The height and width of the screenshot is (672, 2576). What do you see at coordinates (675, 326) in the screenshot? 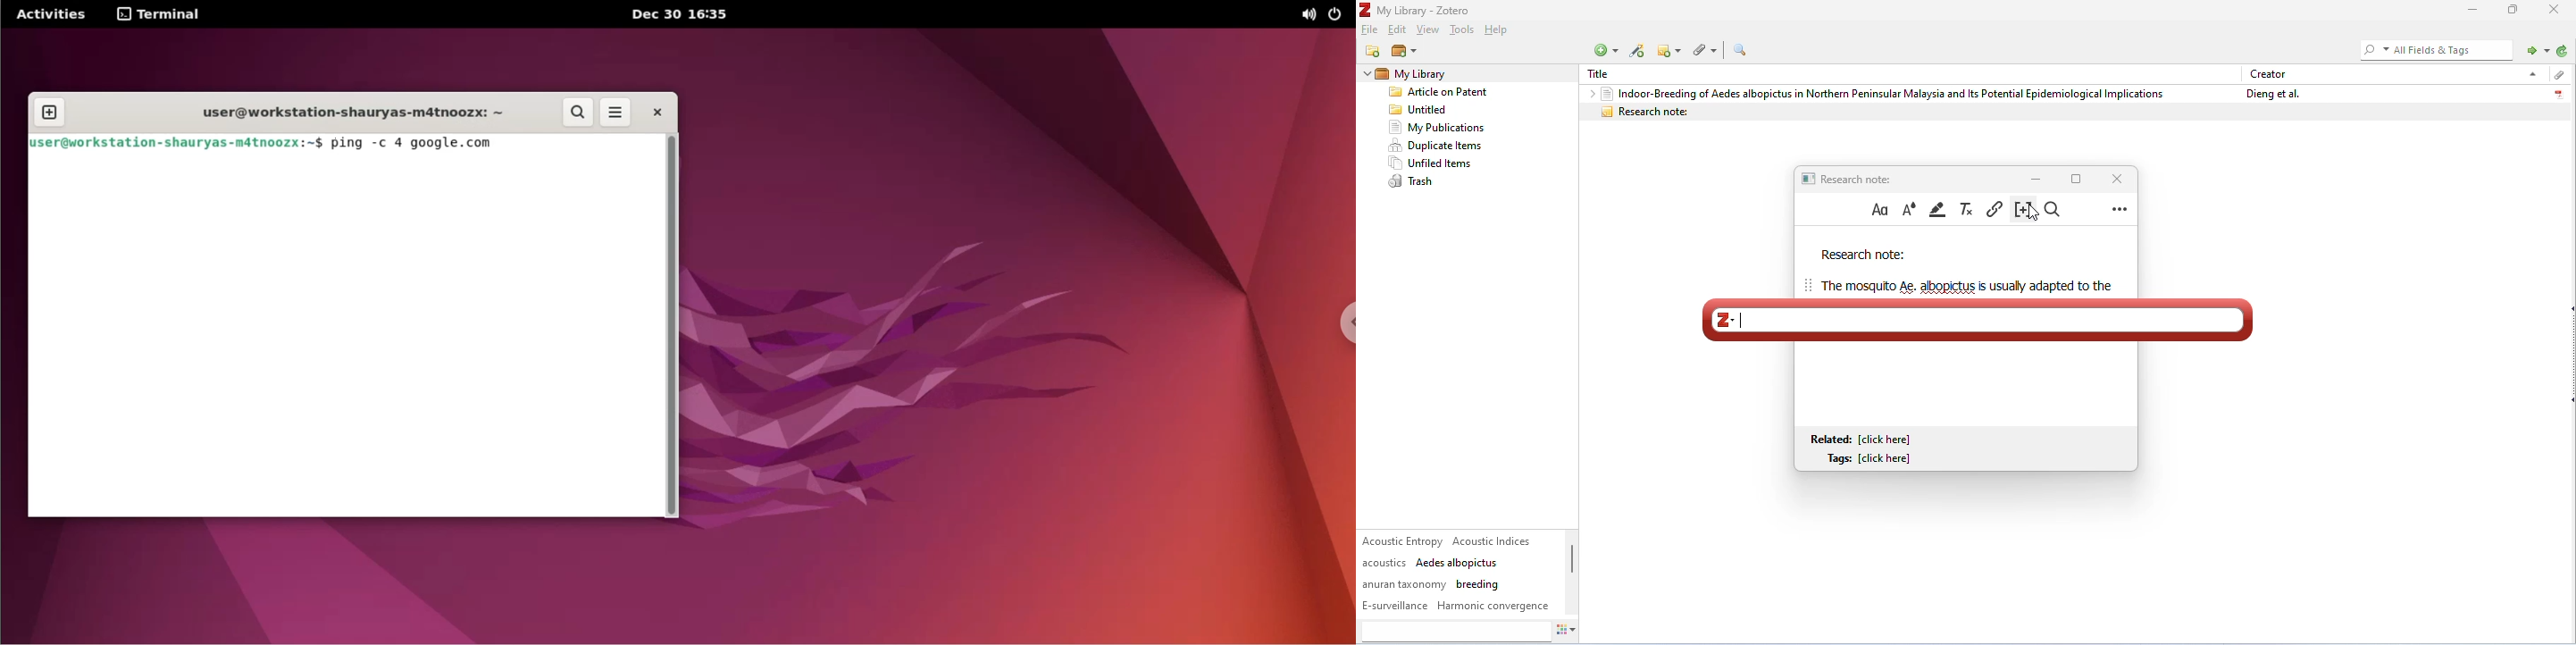
I see `scrollbar` at bounding box center [675, 326].